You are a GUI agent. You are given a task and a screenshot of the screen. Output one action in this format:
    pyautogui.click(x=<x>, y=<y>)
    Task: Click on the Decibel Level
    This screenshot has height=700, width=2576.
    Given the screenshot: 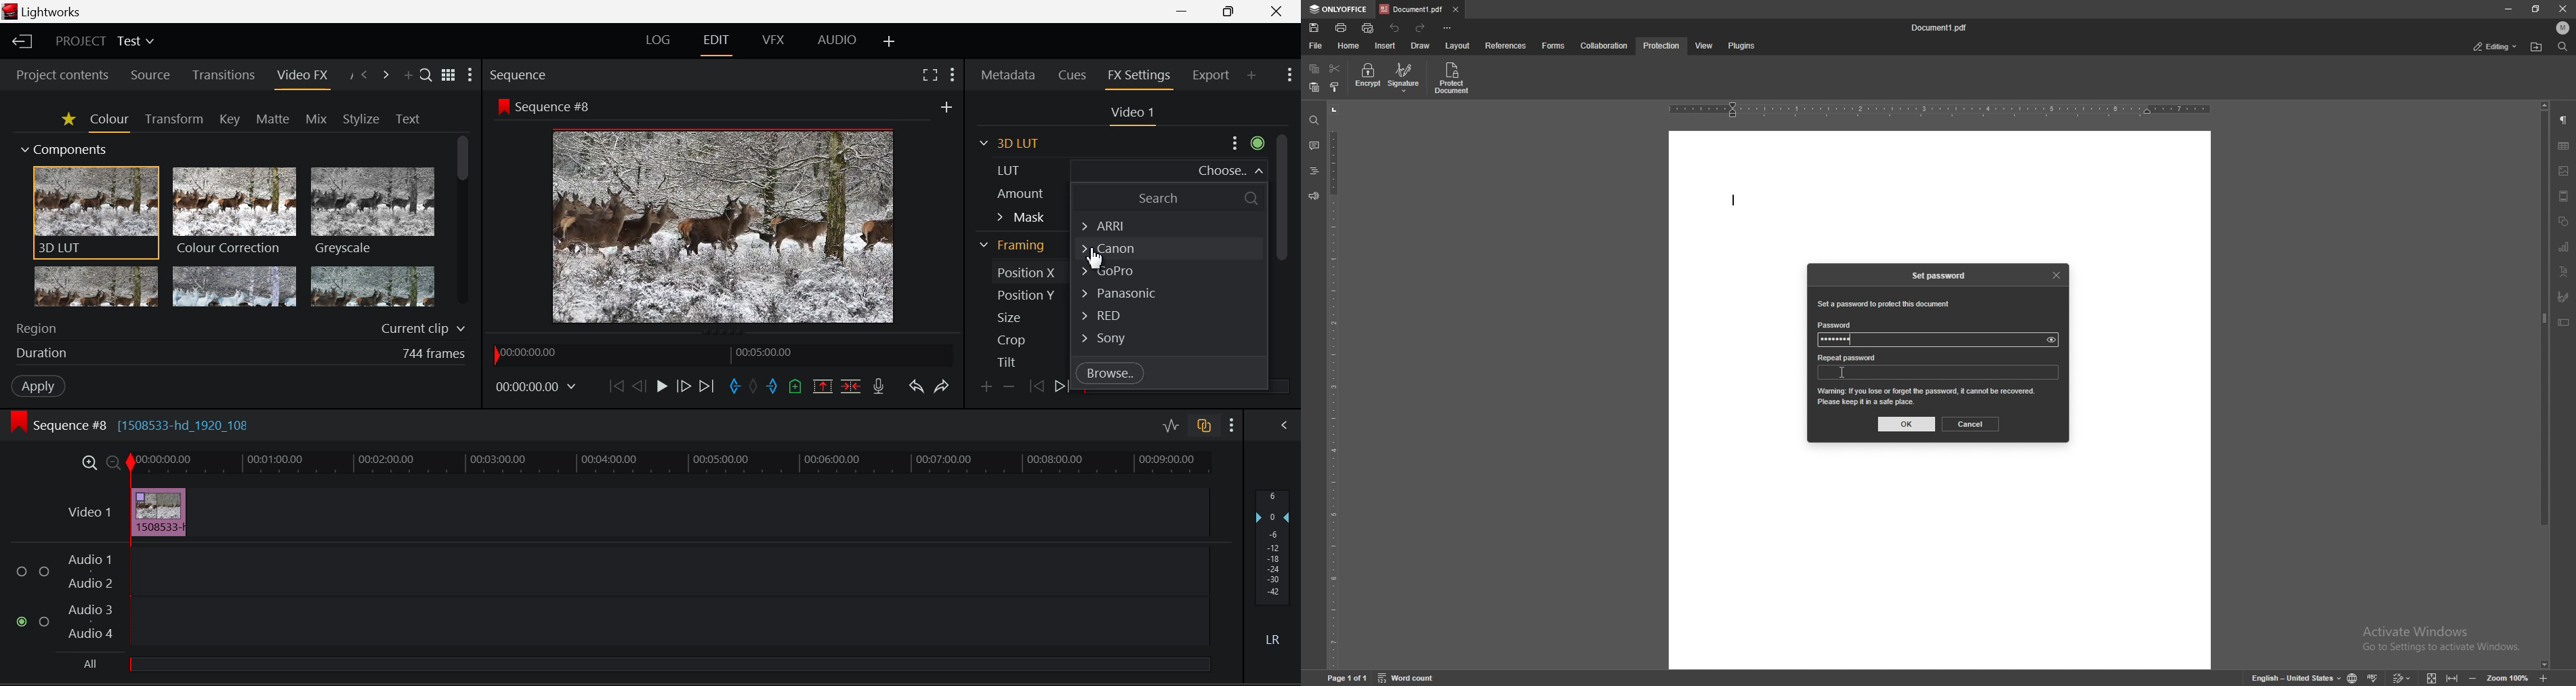 What is the action you would take?
    pyautogui.click(x=1276, y=570)
    